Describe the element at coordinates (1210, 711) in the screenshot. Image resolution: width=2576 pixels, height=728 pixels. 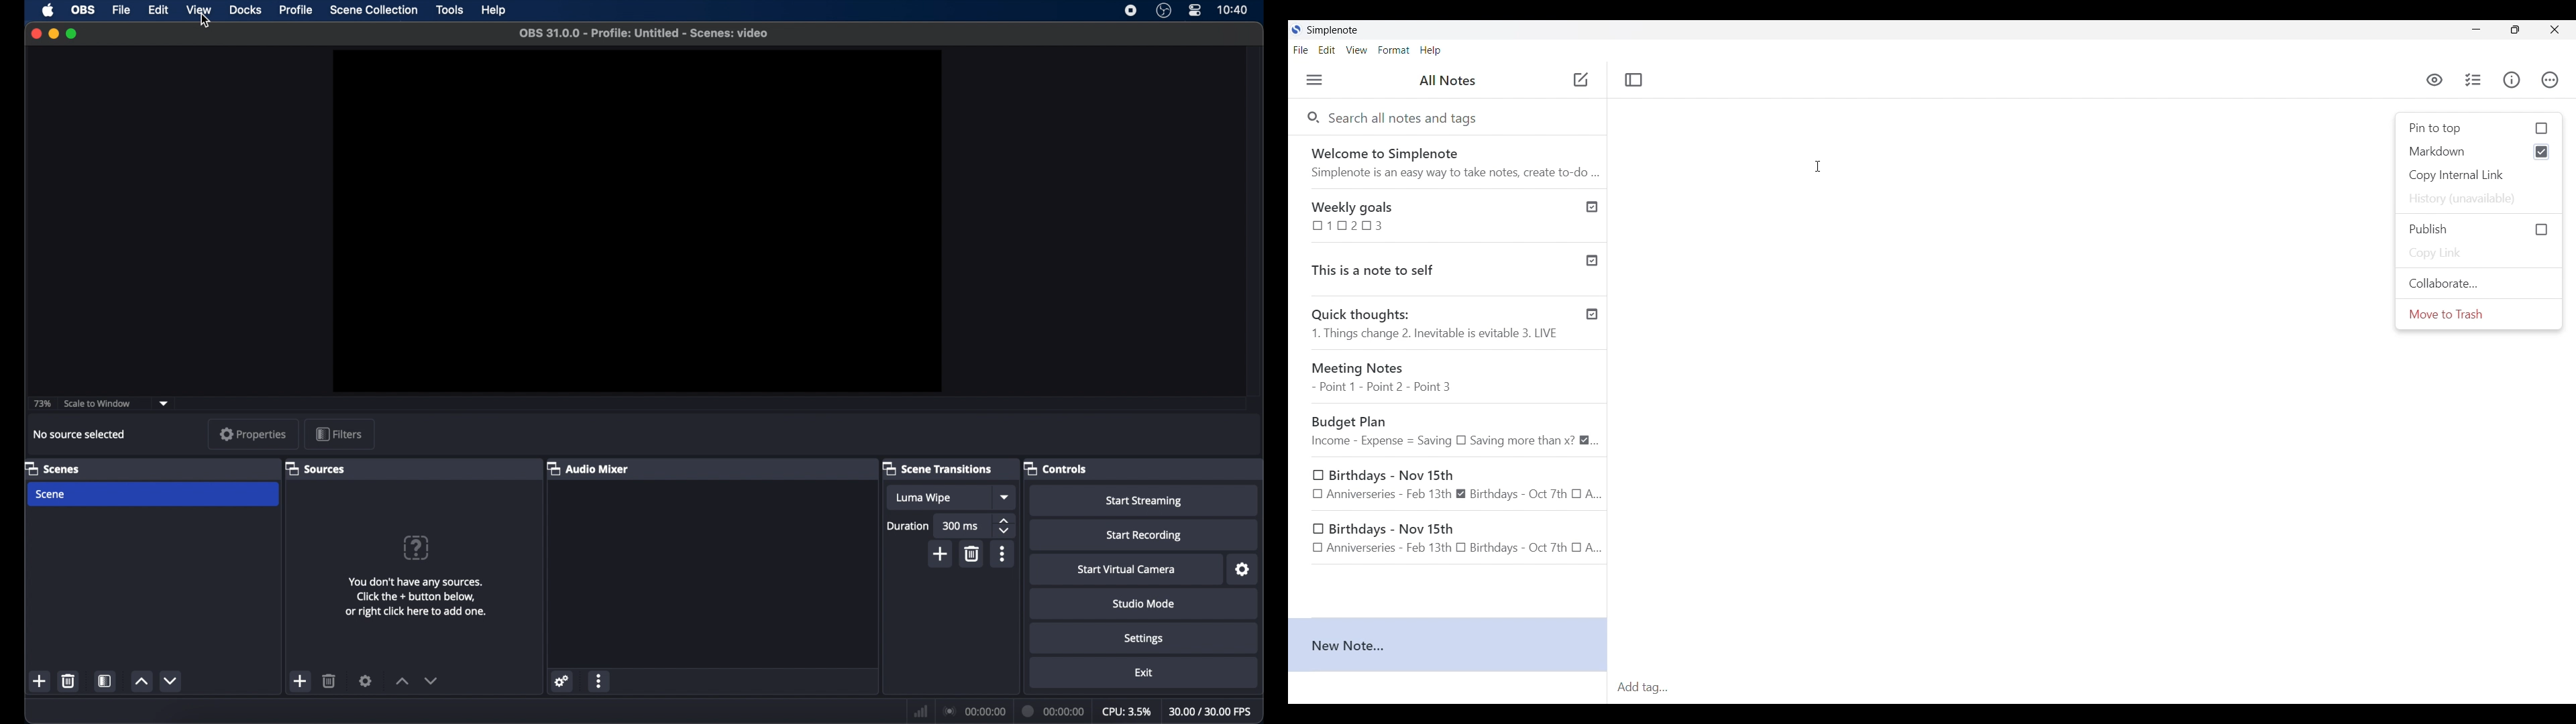
I see `30.00/30.00 fps` at that location.